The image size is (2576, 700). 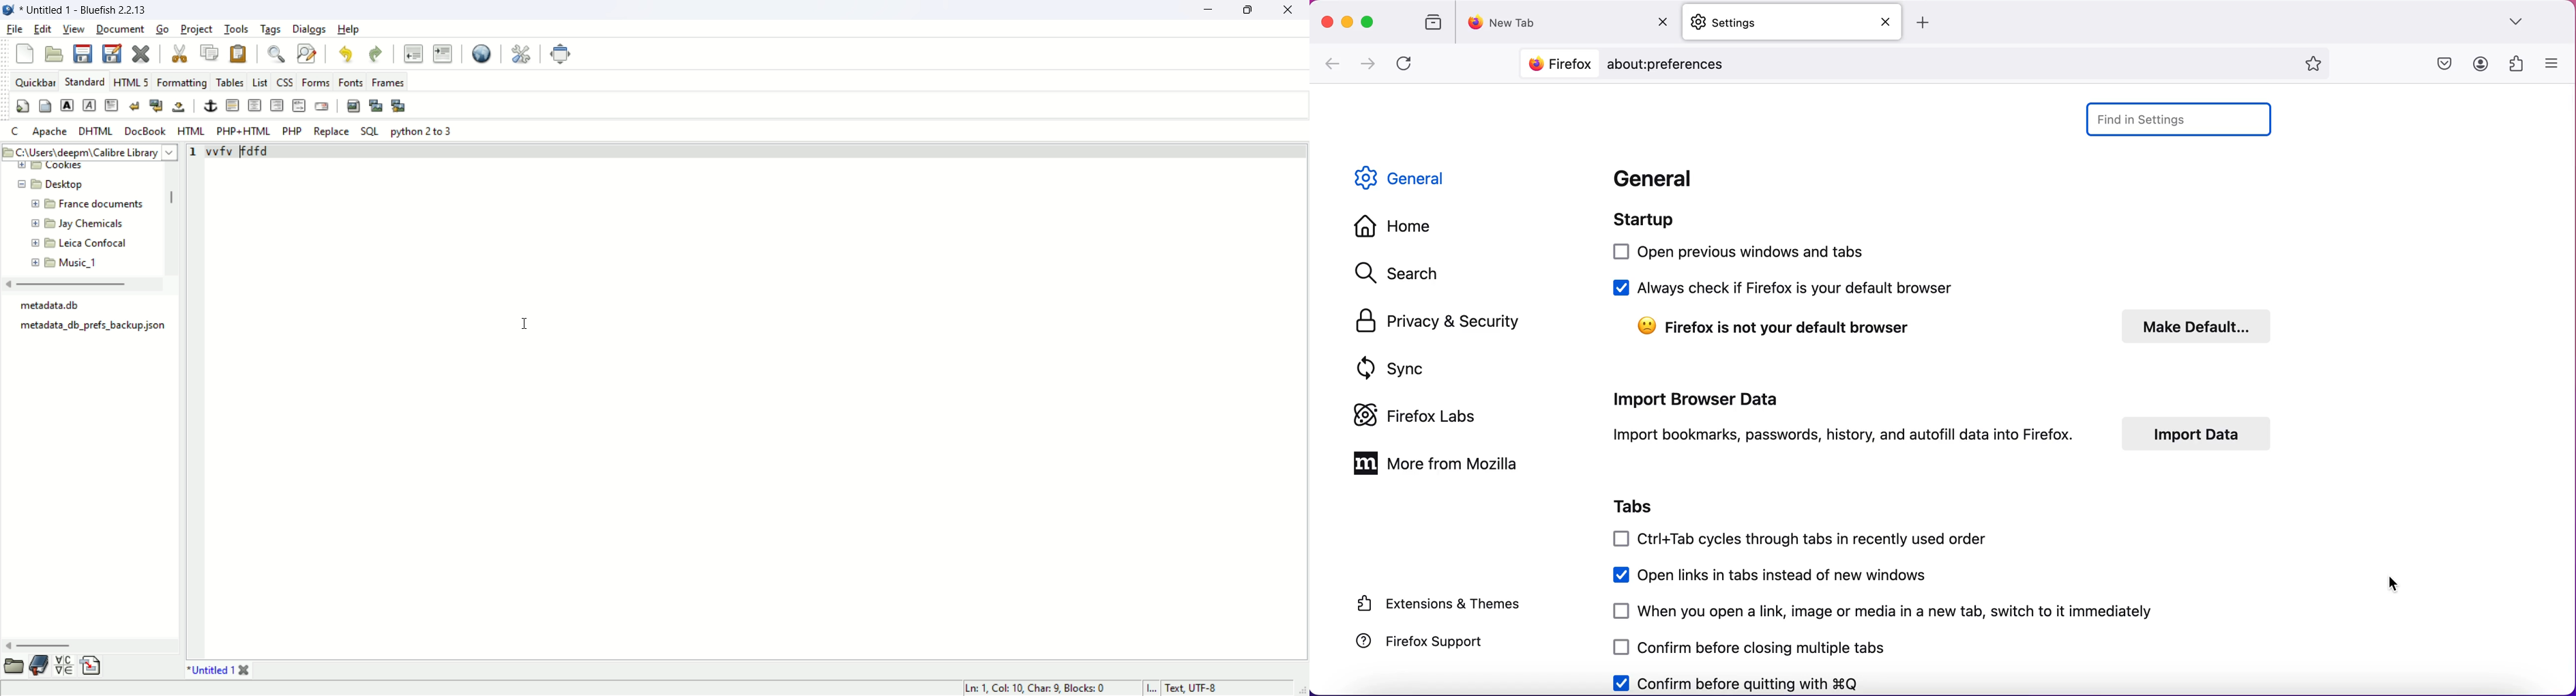 What do you see at coordinates (1422, 419) in the screenshot?
I see `firefox labs` at bounding box center [1422, 419].